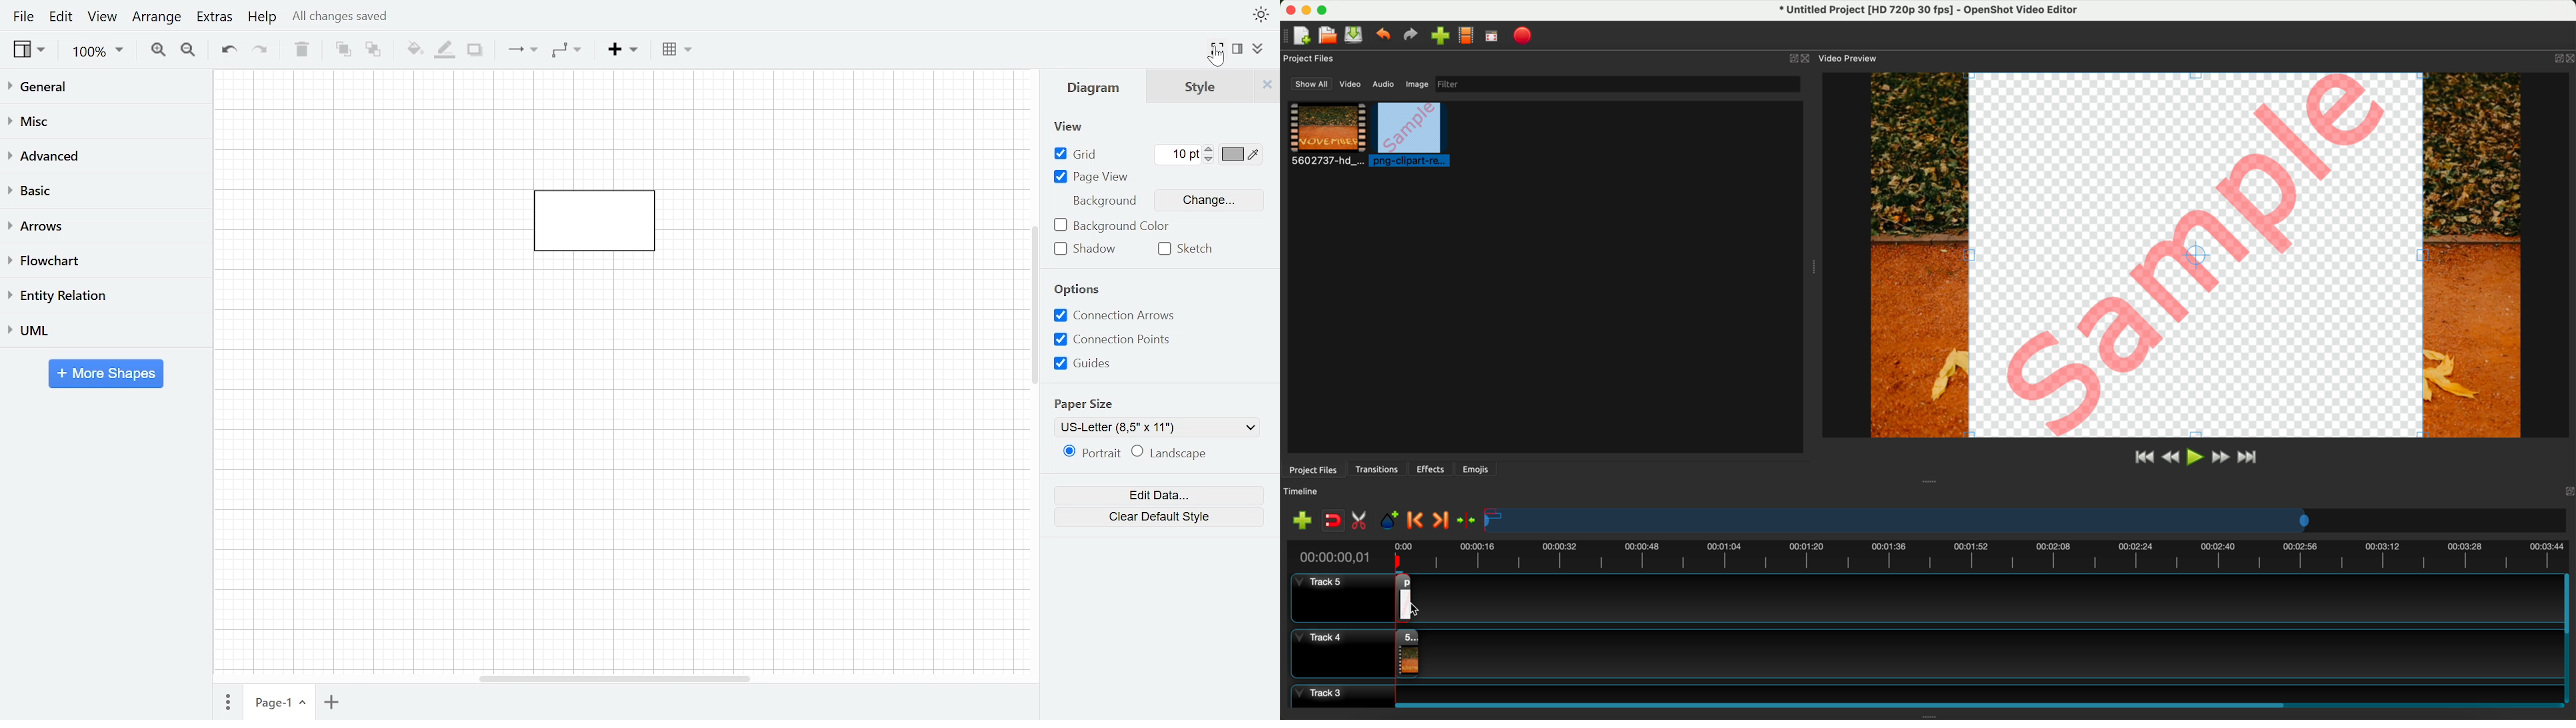  What do you see at coordinates (1084, 403) in the screenshot?
I see `Paper style` at bounding box center [1084, 403].